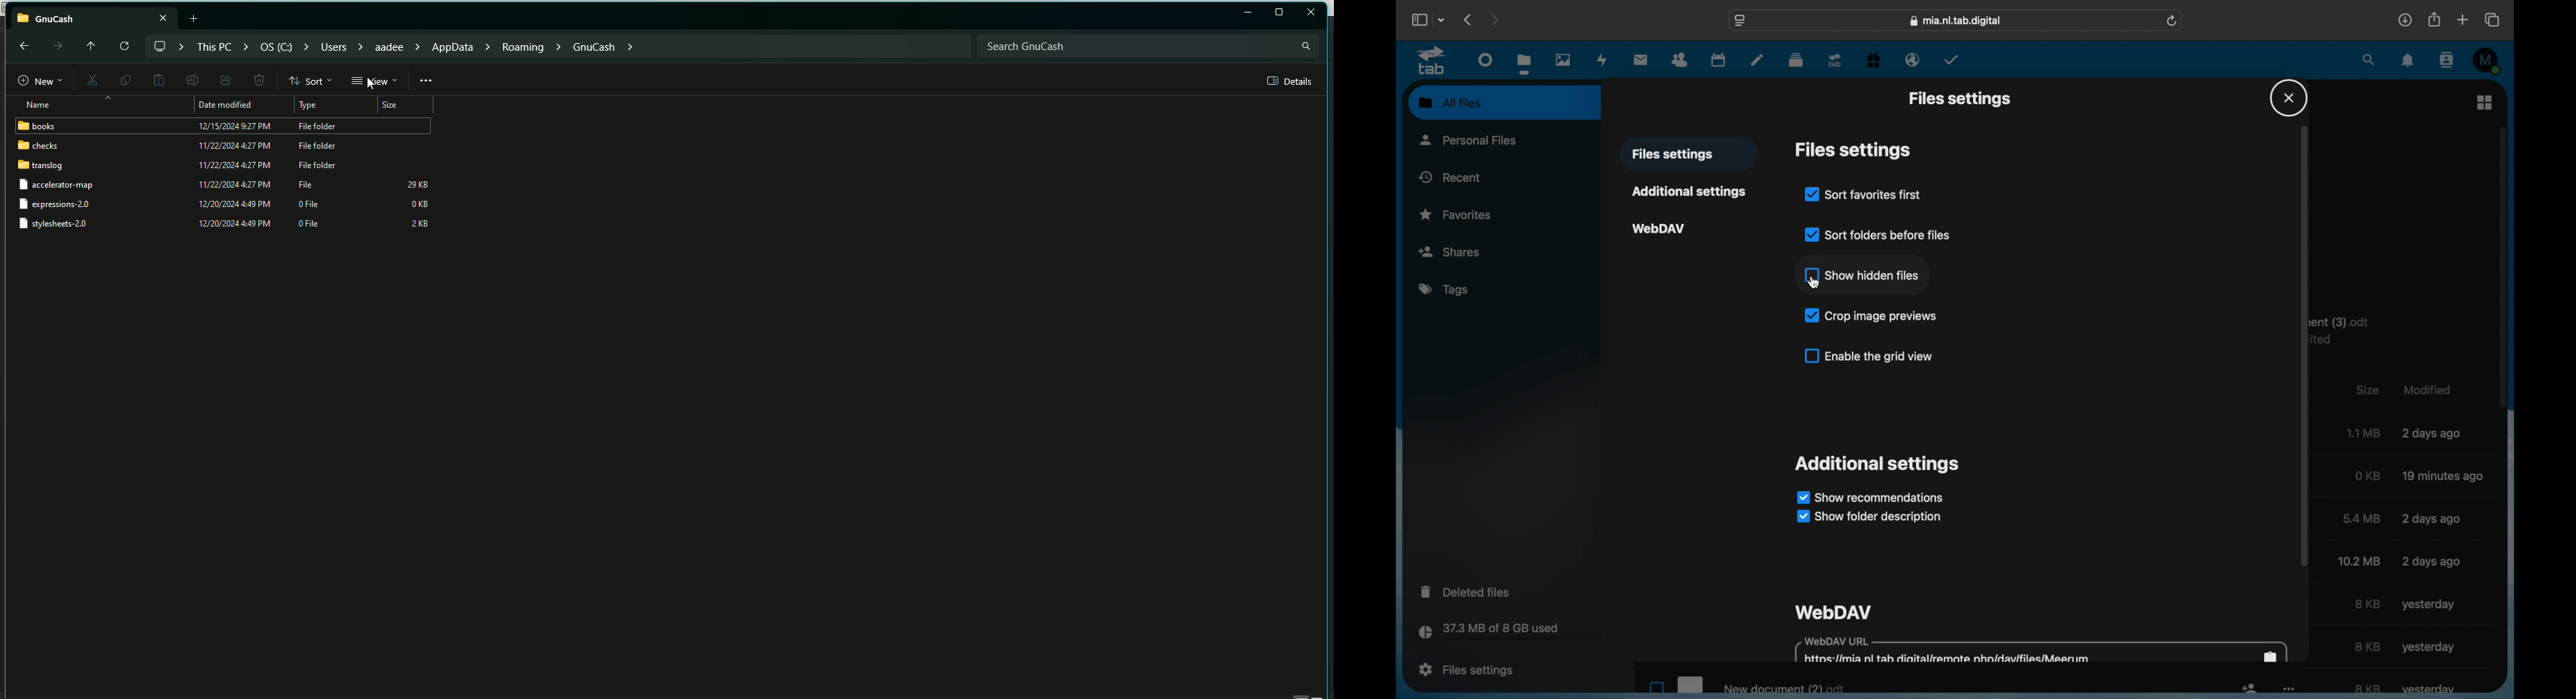 The width and height of the screenshot is (2576, 700). Describe the element at coordinates (2405, 19) in the screenshot. I see `downloads` at that location.